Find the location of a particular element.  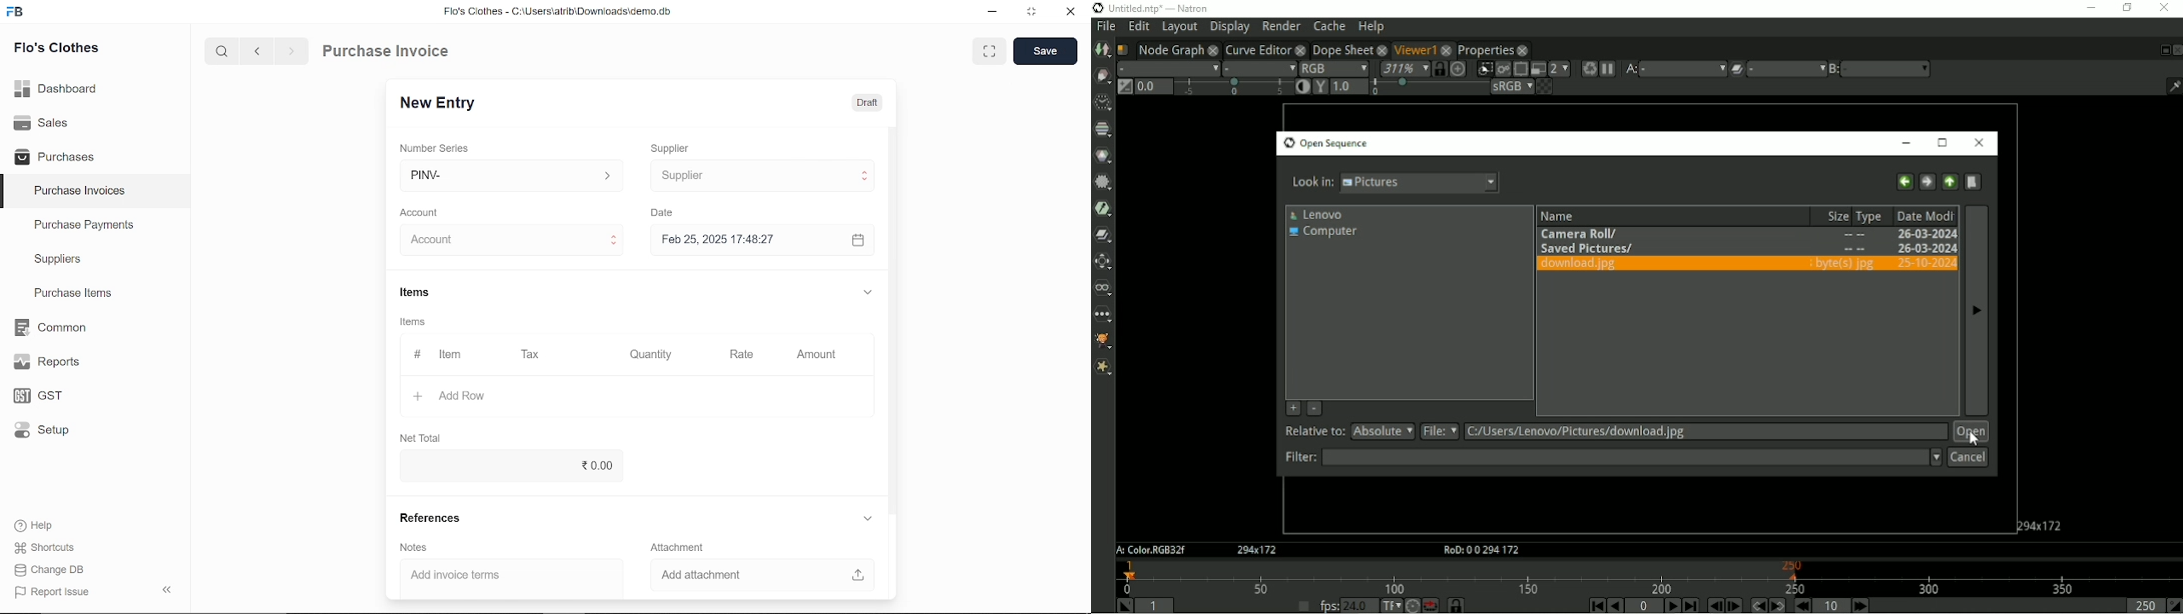

J Report Issue is located at coordinates (49, 592).